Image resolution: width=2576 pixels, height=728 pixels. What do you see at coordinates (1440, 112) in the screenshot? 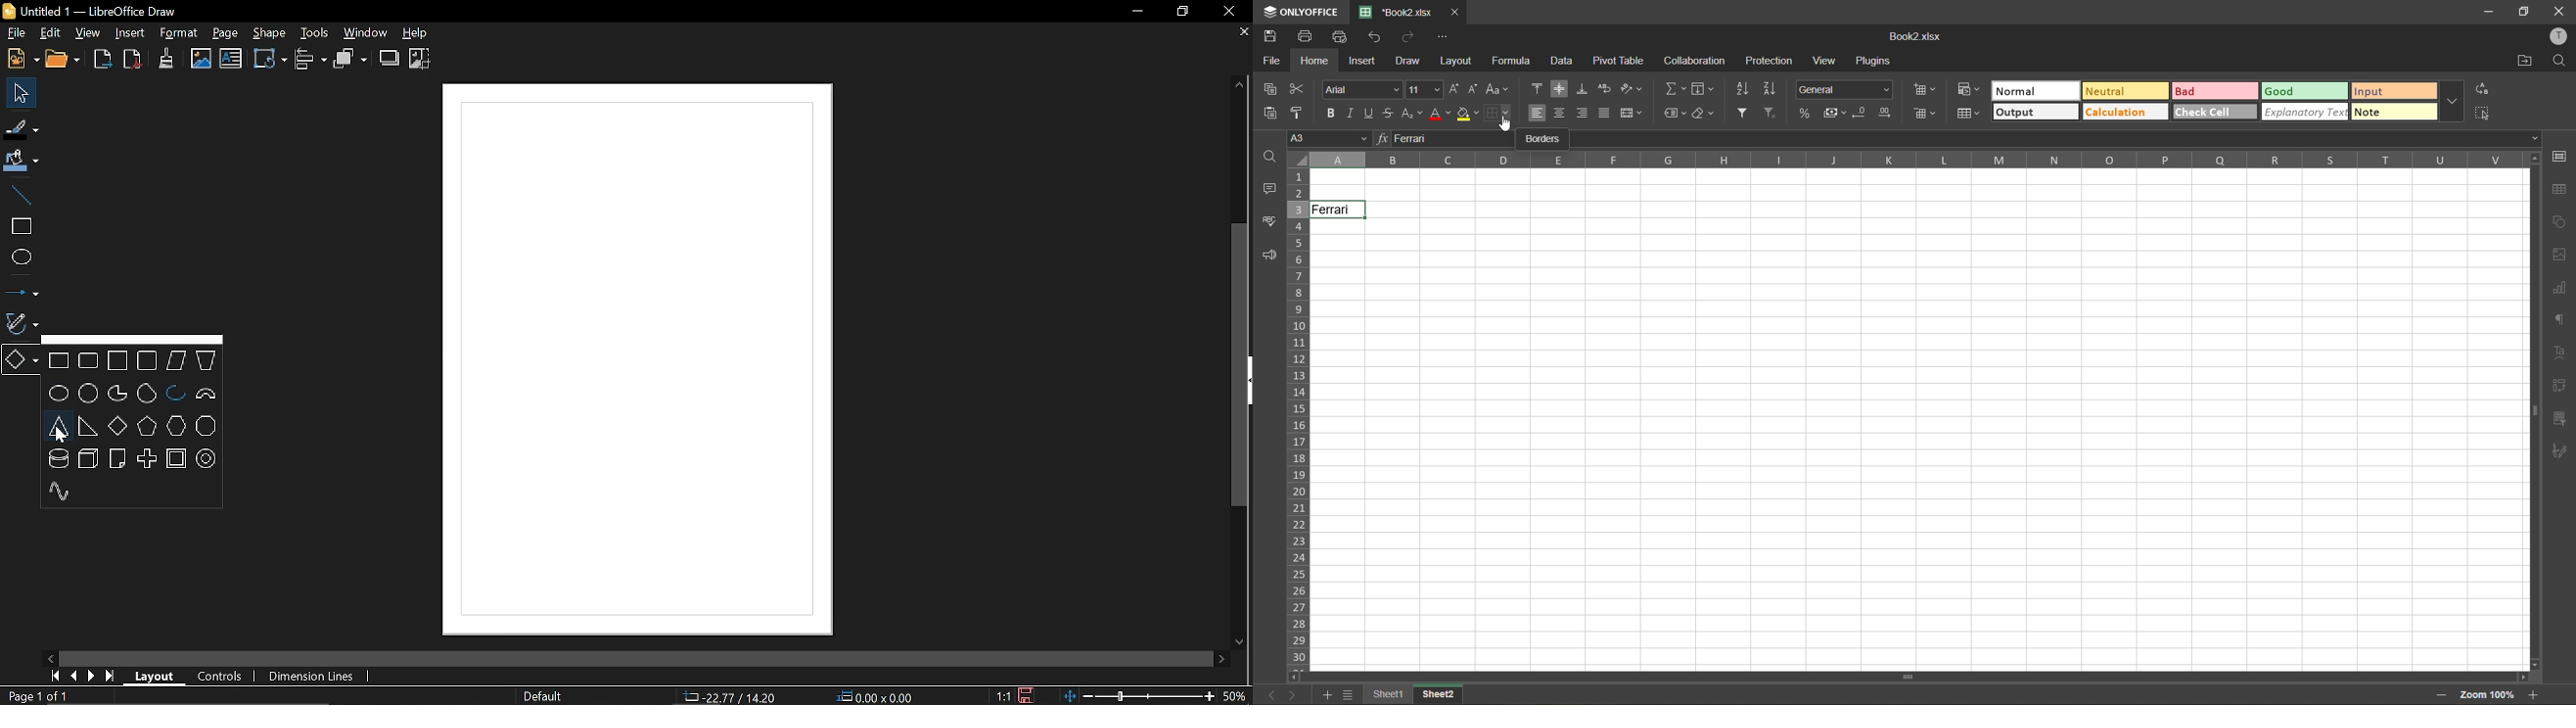
I see `font color` at bounding box center [1440, 112].